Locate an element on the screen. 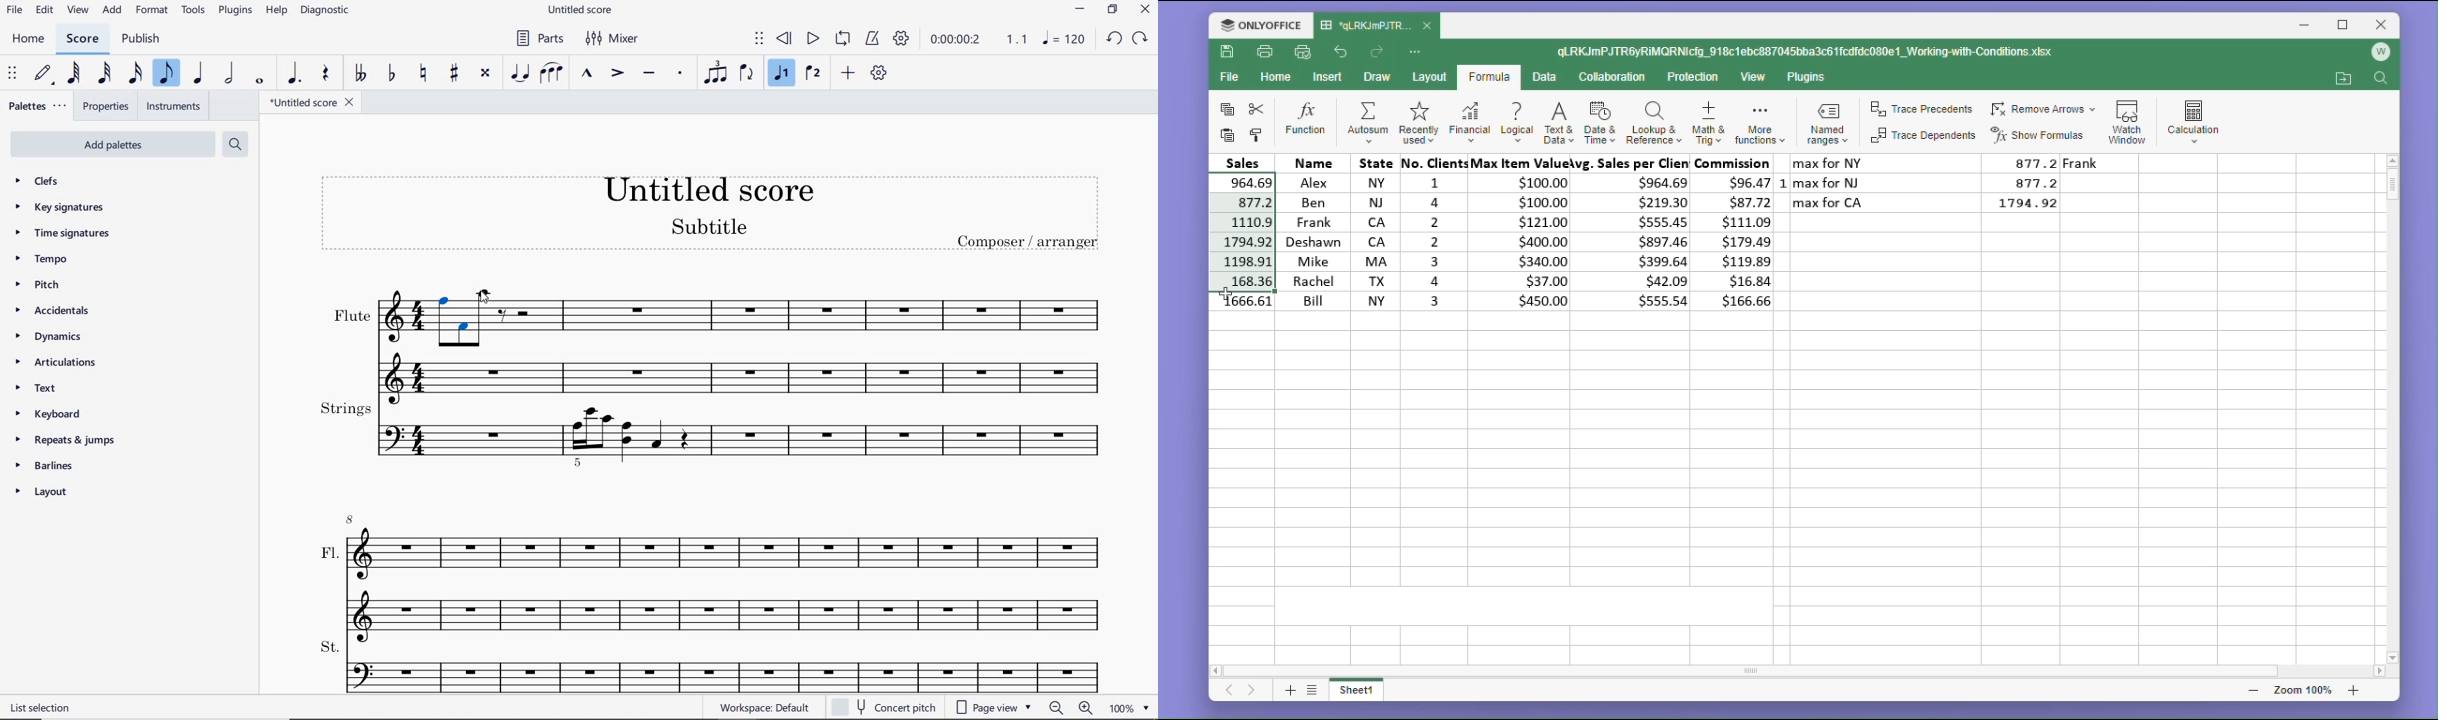  MARCATO is located at coordinates (588, 74).